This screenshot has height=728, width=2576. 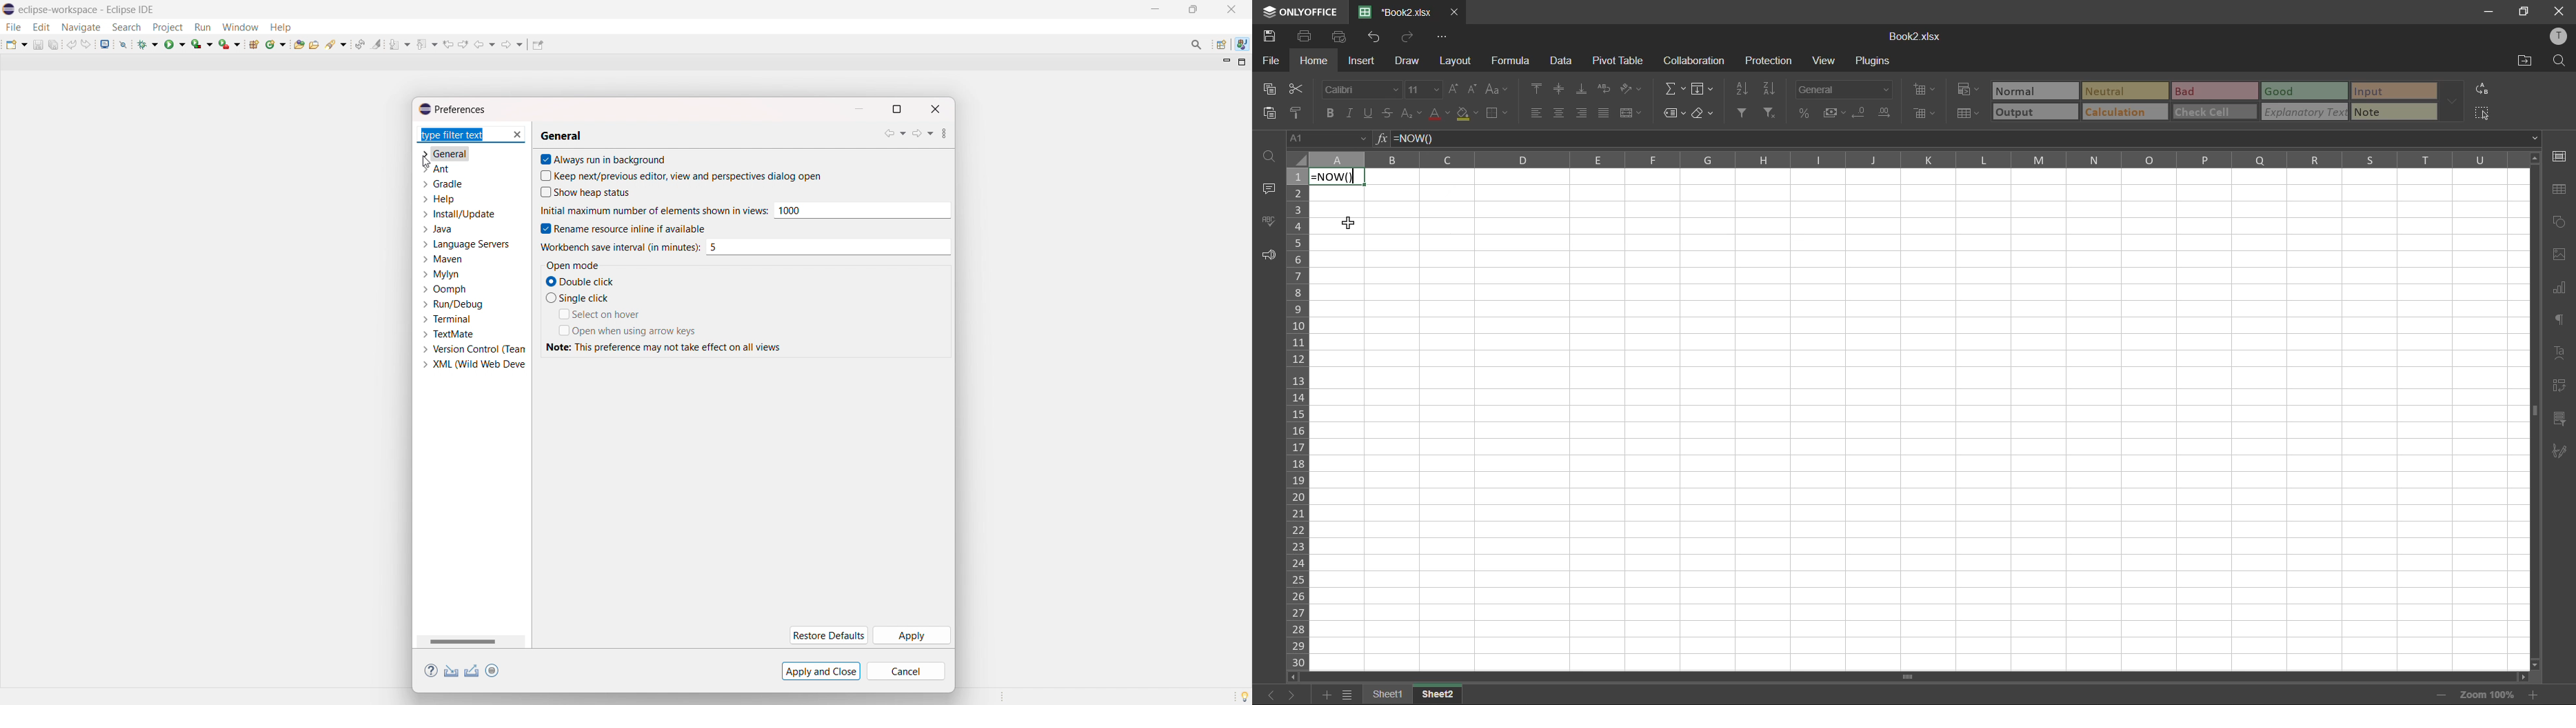 What do you see at coordinates (2560, 222) in the screenshot?
I see `shapes` at bounding box center [2560, 222].